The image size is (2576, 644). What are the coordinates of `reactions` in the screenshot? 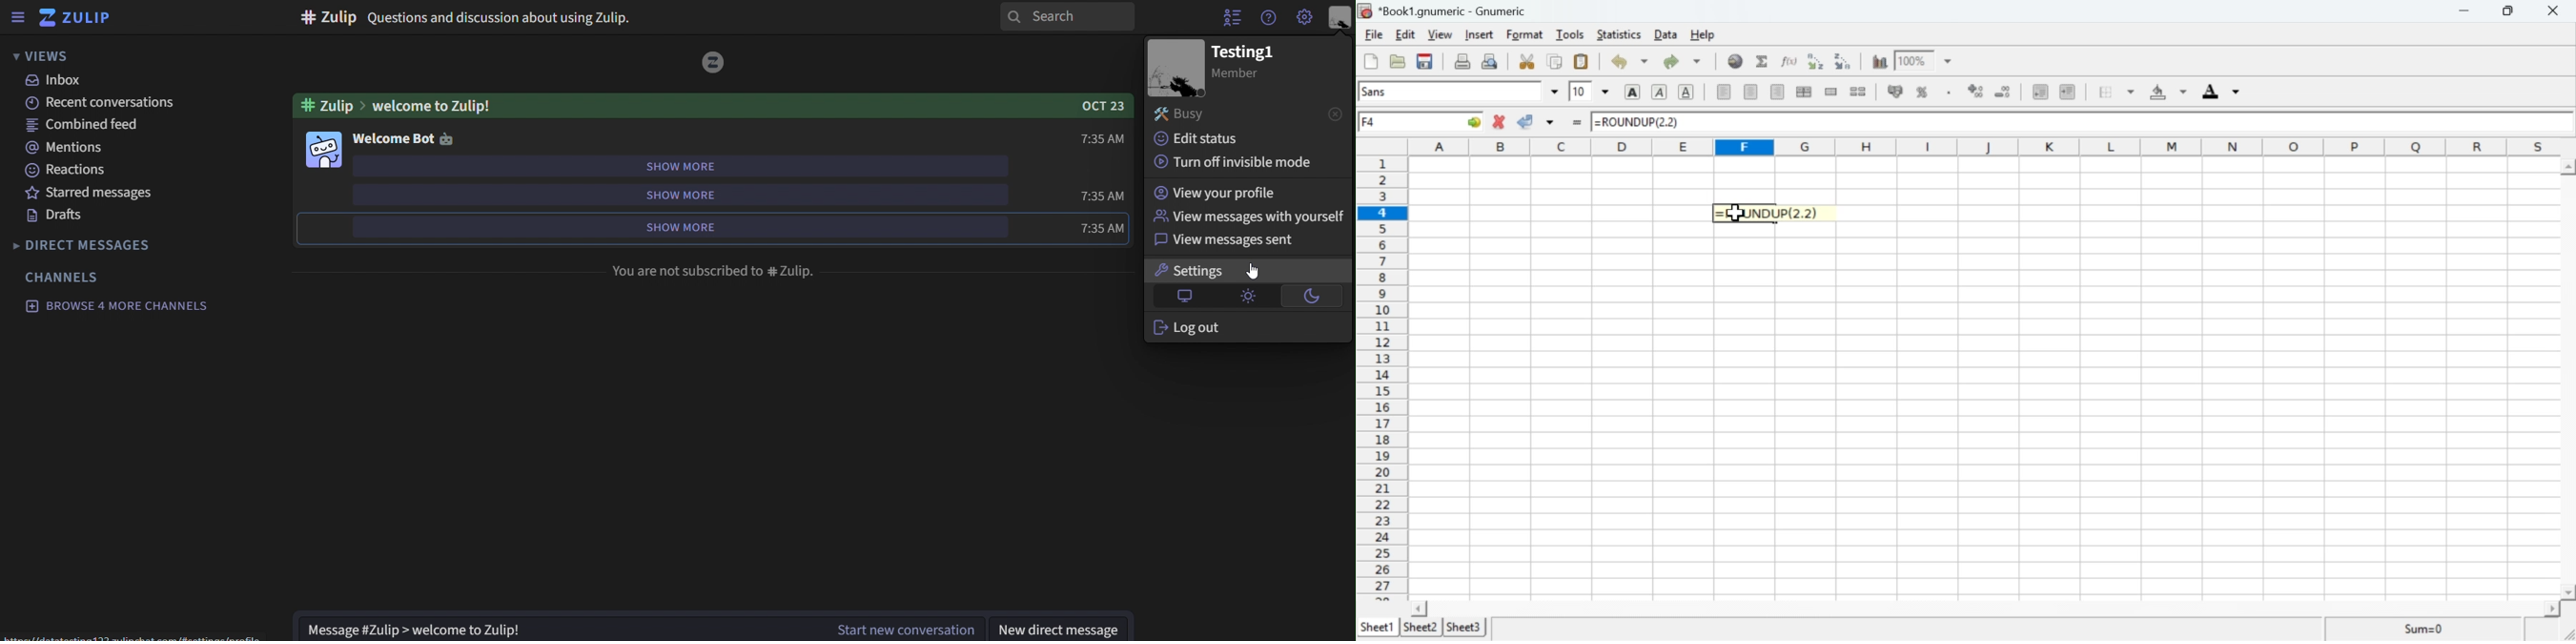 It's located at (72, 170).